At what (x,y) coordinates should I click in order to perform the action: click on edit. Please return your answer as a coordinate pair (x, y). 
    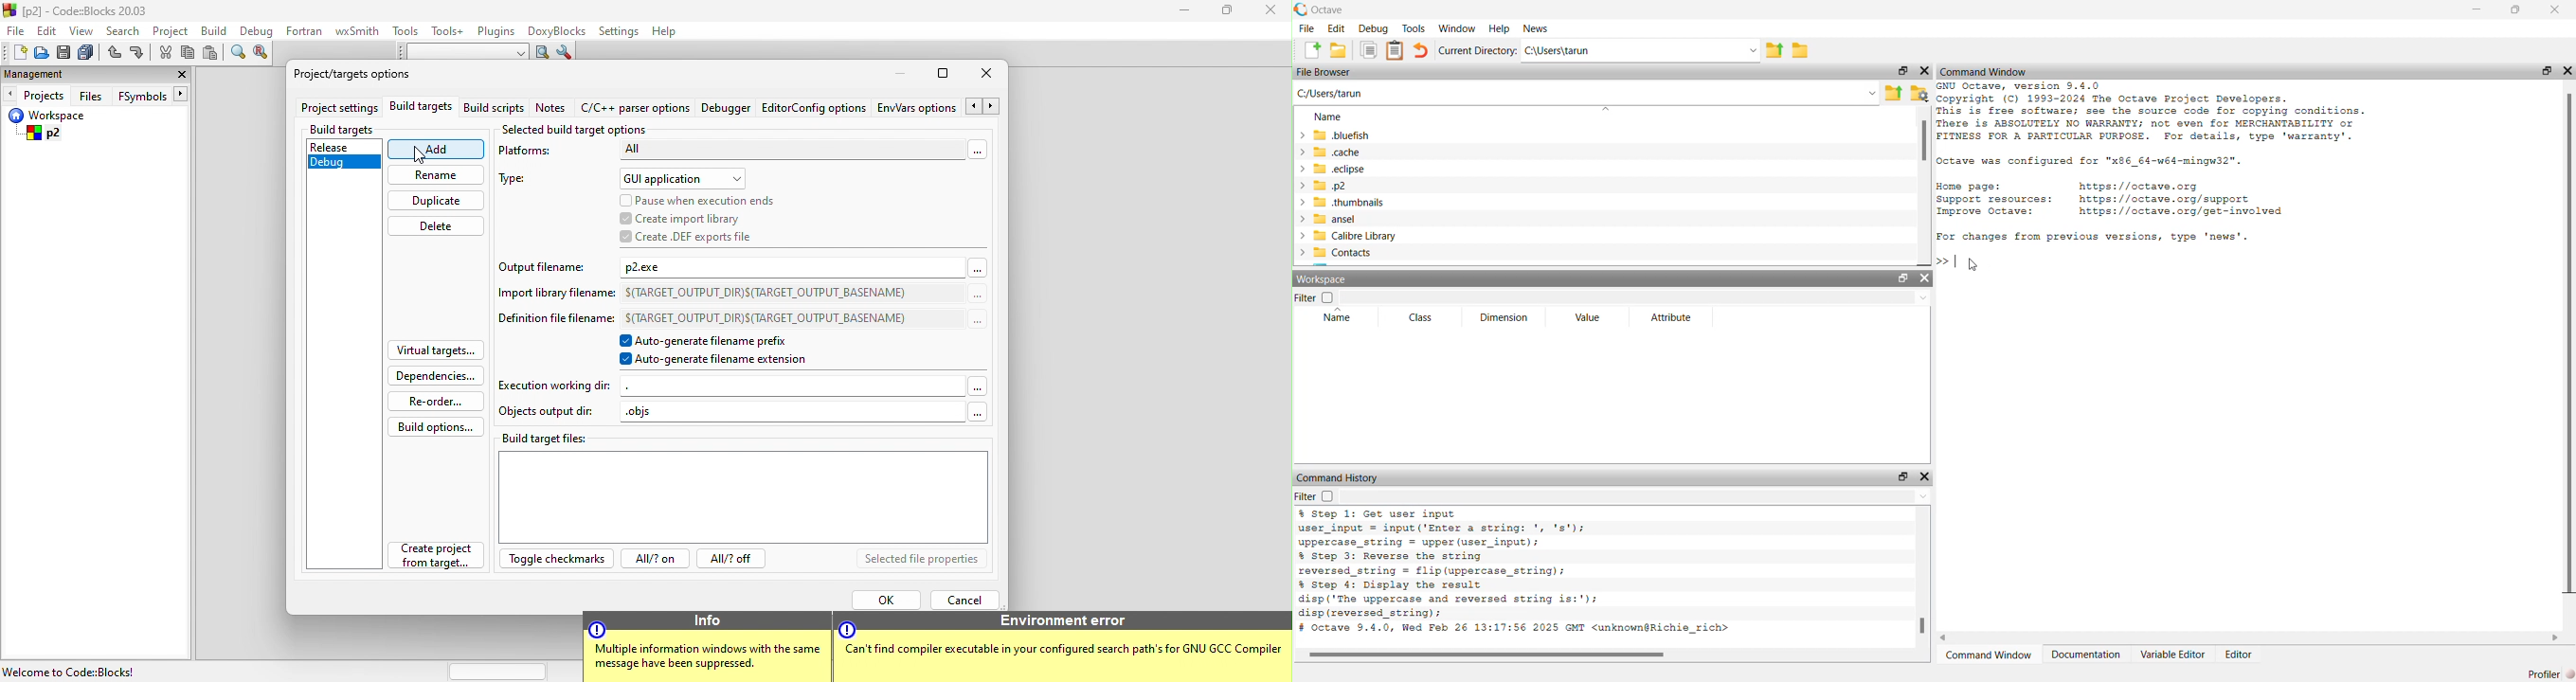
    Looking at the image, I should click on (1338, 28).